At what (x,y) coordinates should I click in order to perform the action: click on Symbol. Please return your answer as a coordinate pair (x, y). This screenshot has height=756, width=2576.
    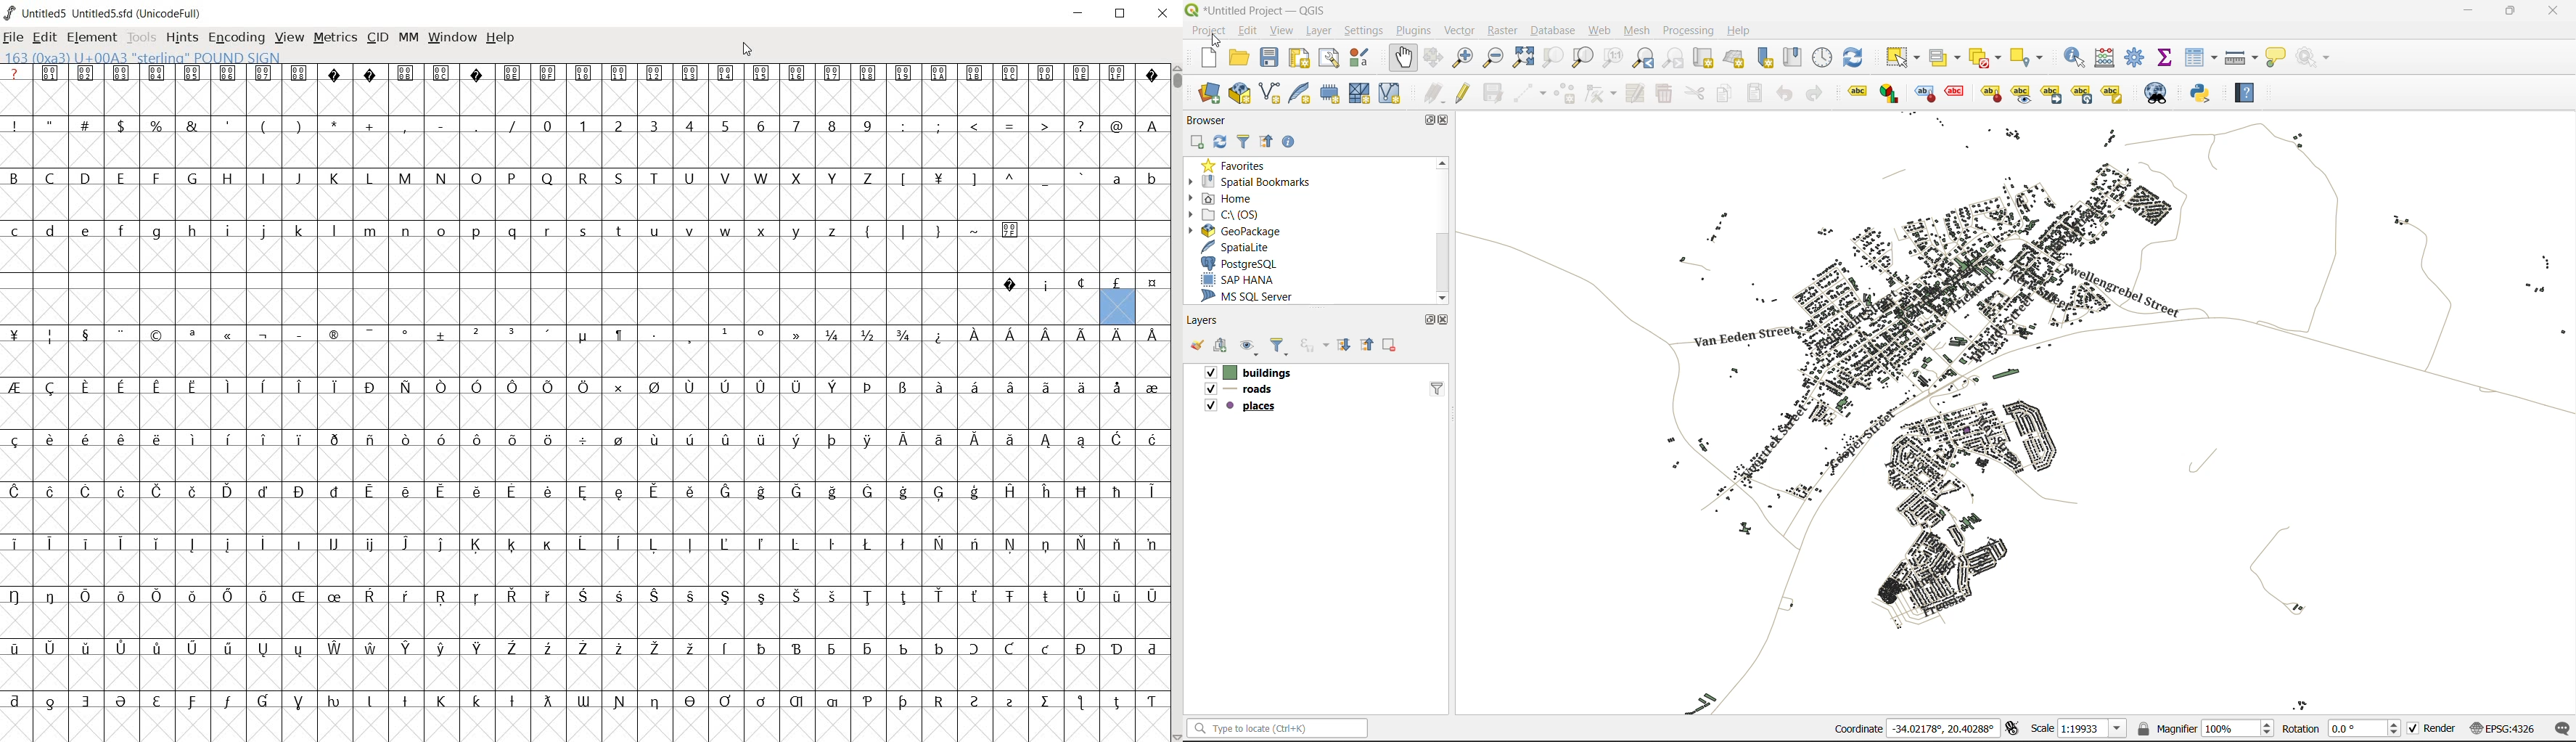
    Looking at the image, I should click on (369, 647).